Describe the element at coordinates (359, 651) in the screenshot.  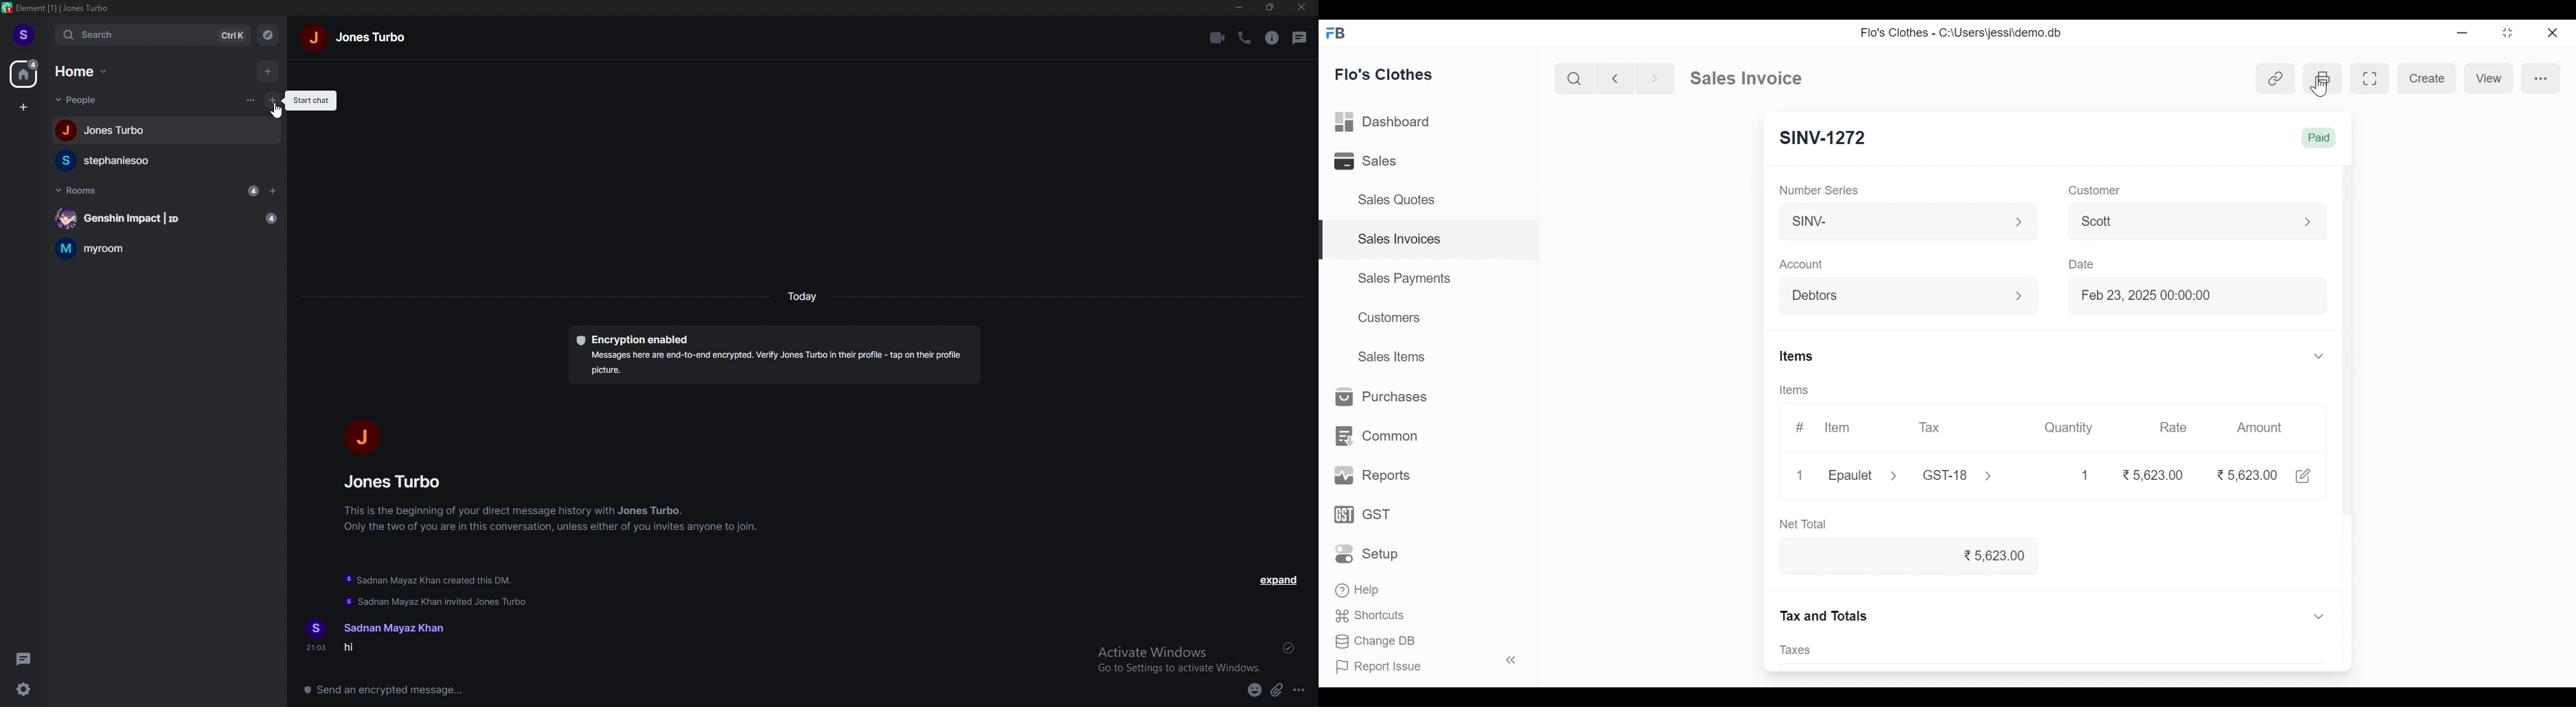
I see `hi` at that location.